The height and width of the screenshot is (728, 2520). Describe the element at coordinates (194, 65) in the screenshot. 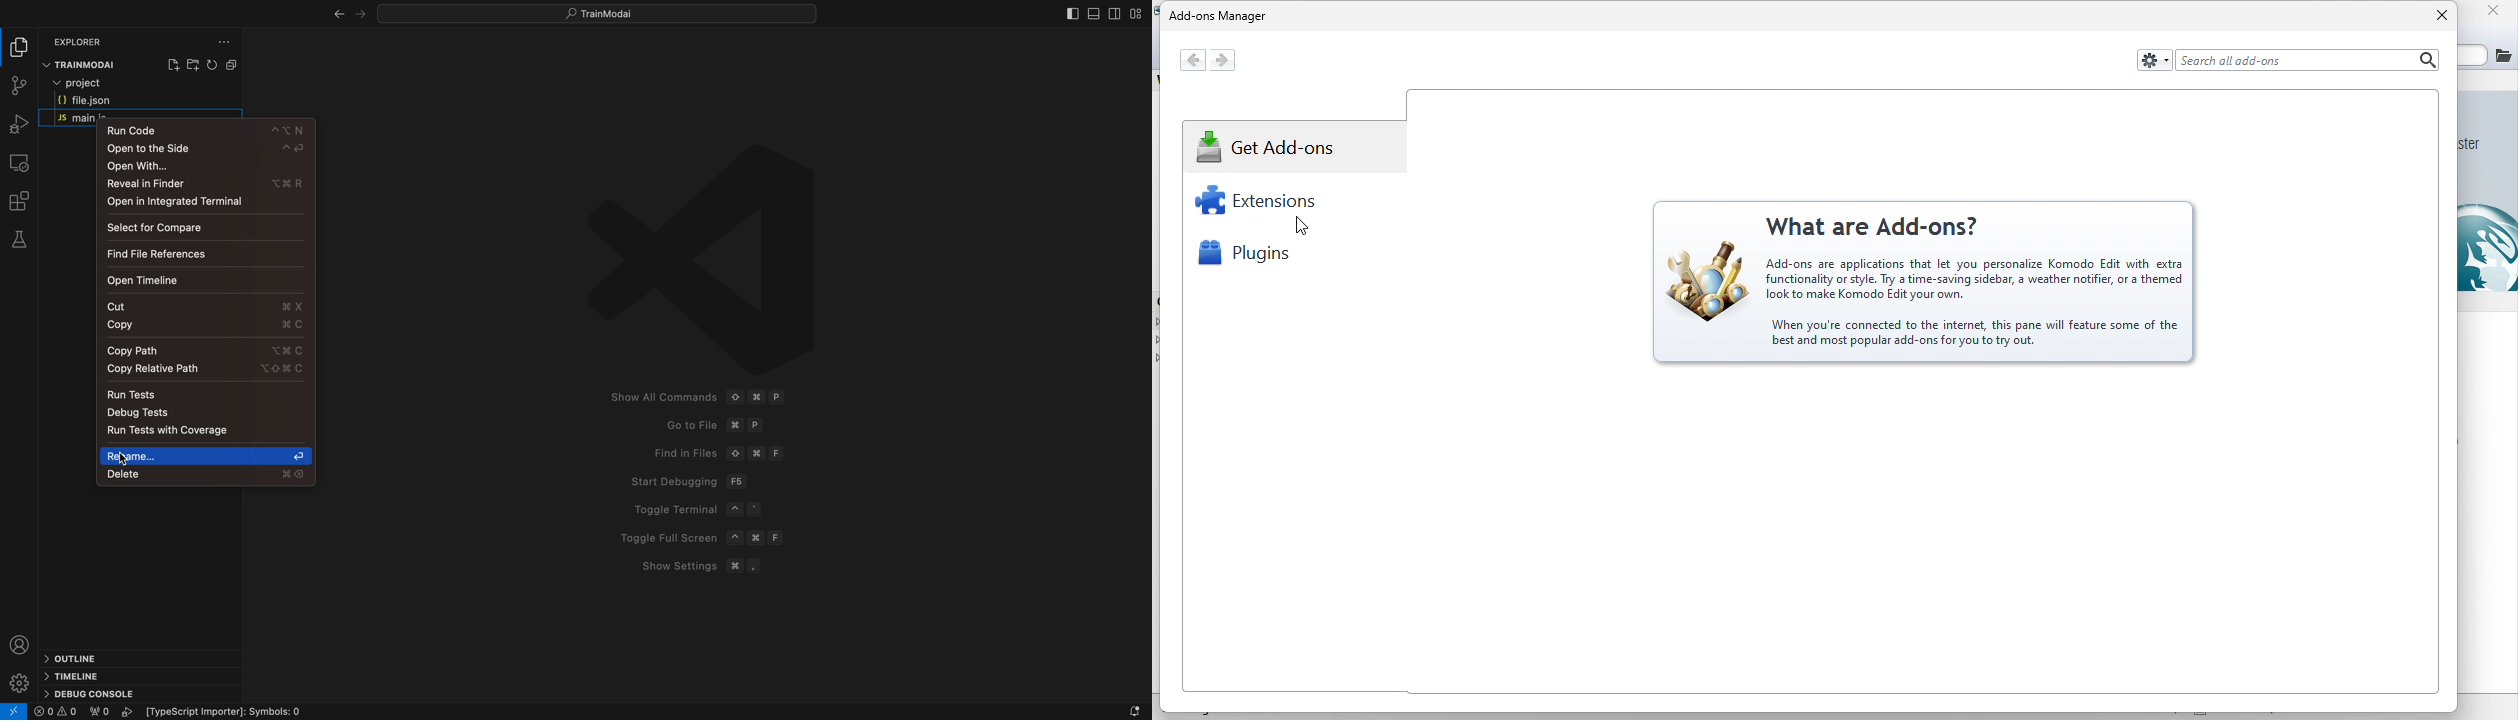

I see `create folder` at that location.